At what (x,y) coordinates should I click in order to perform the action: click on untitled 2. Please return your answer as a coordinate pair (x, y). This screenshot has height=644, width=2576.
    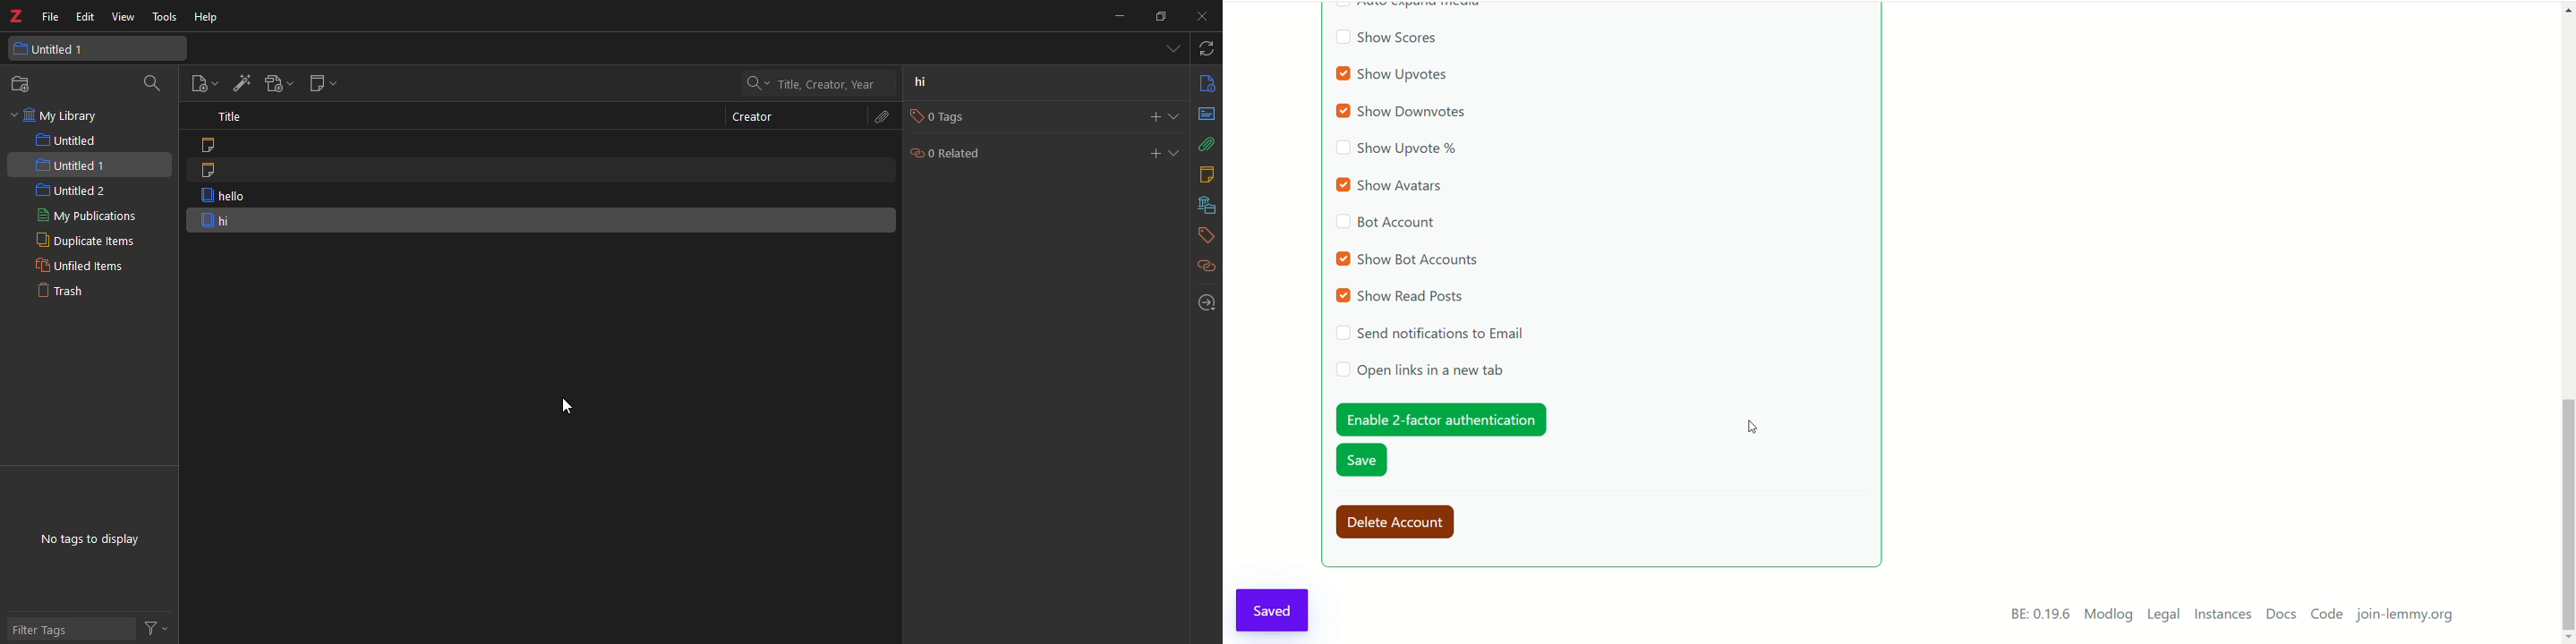
    Looking at the image, I should click on (72, 190).